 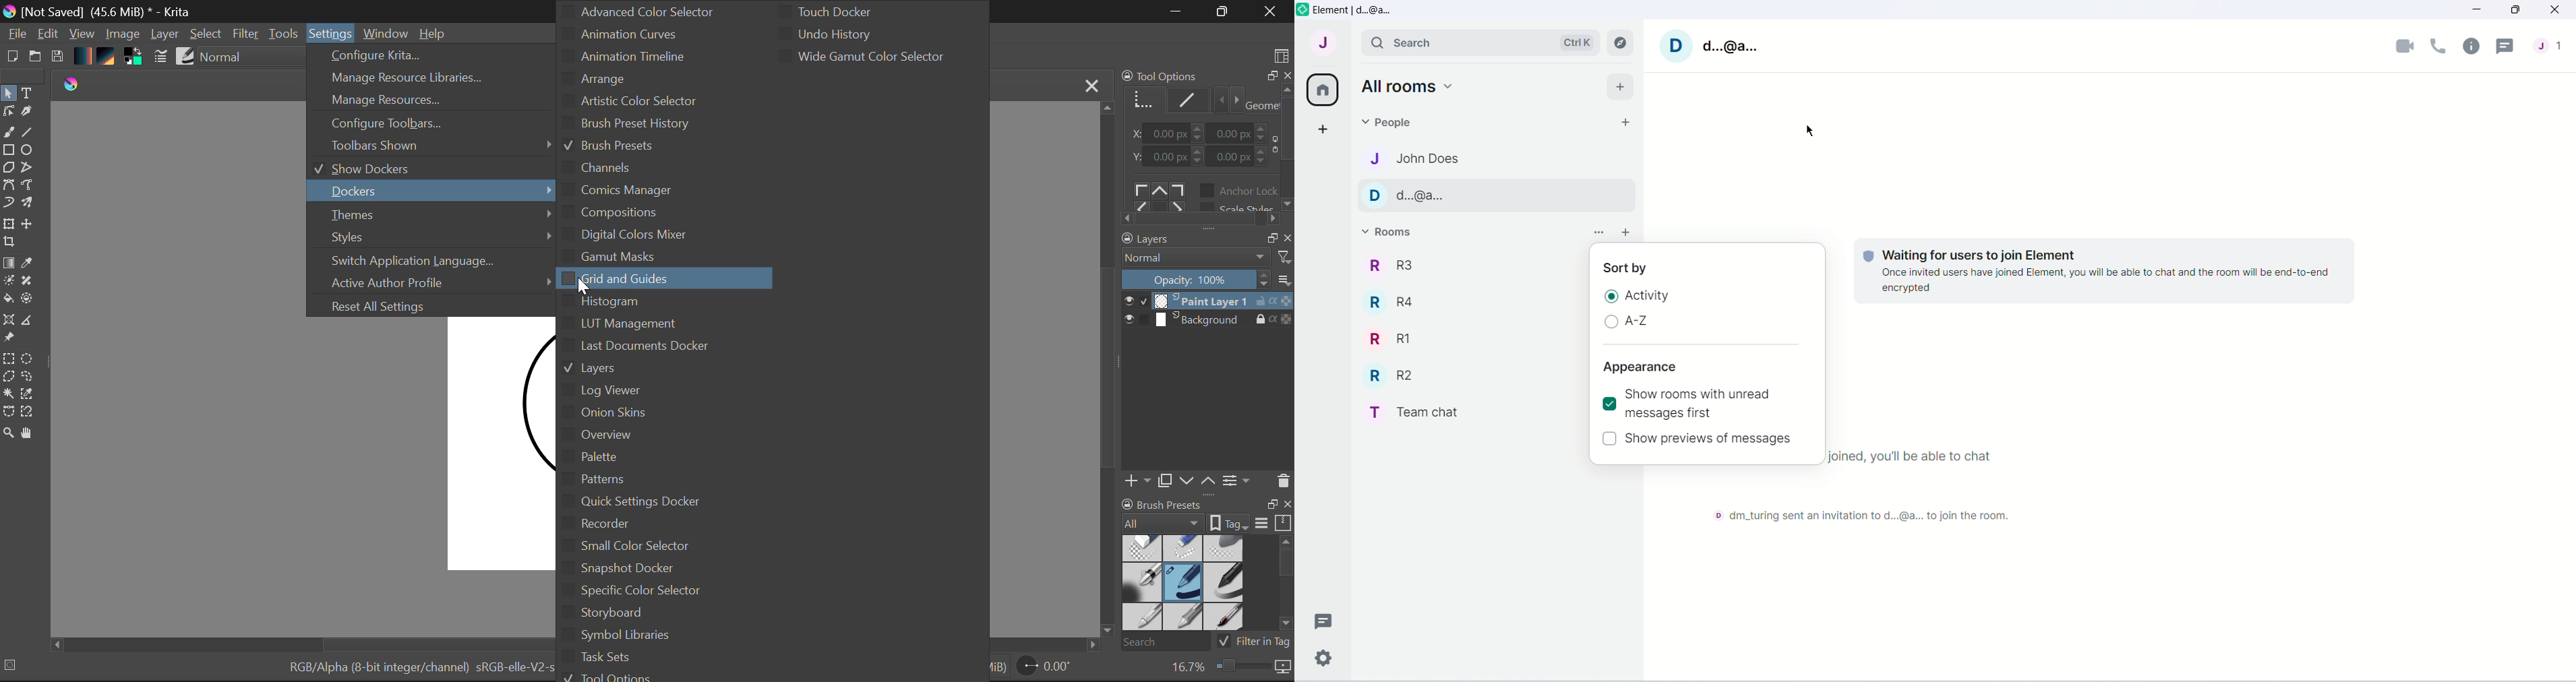 What do you see at coordinates (686, 347) in the screenshot?
I see `Last Document Docker` at bounding box center [686, 347].